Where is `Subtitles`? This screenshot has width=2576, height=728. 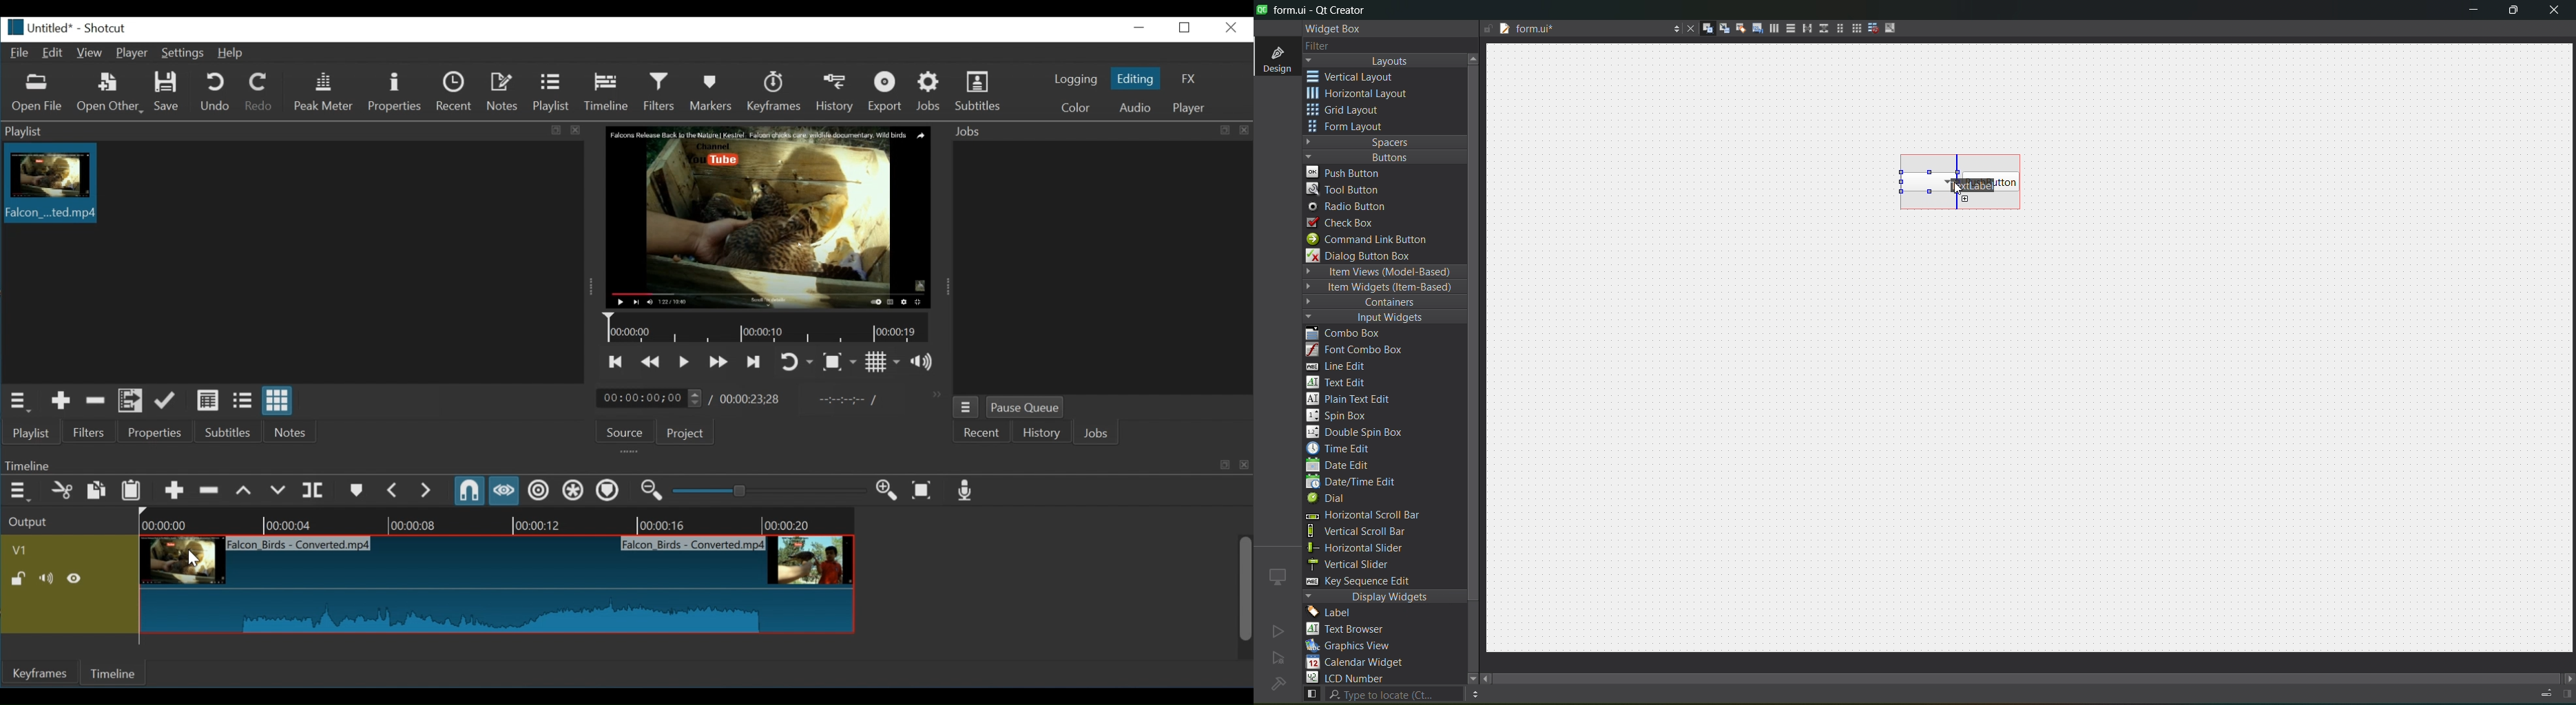
Subtitles is located at coordinates (982, 89).